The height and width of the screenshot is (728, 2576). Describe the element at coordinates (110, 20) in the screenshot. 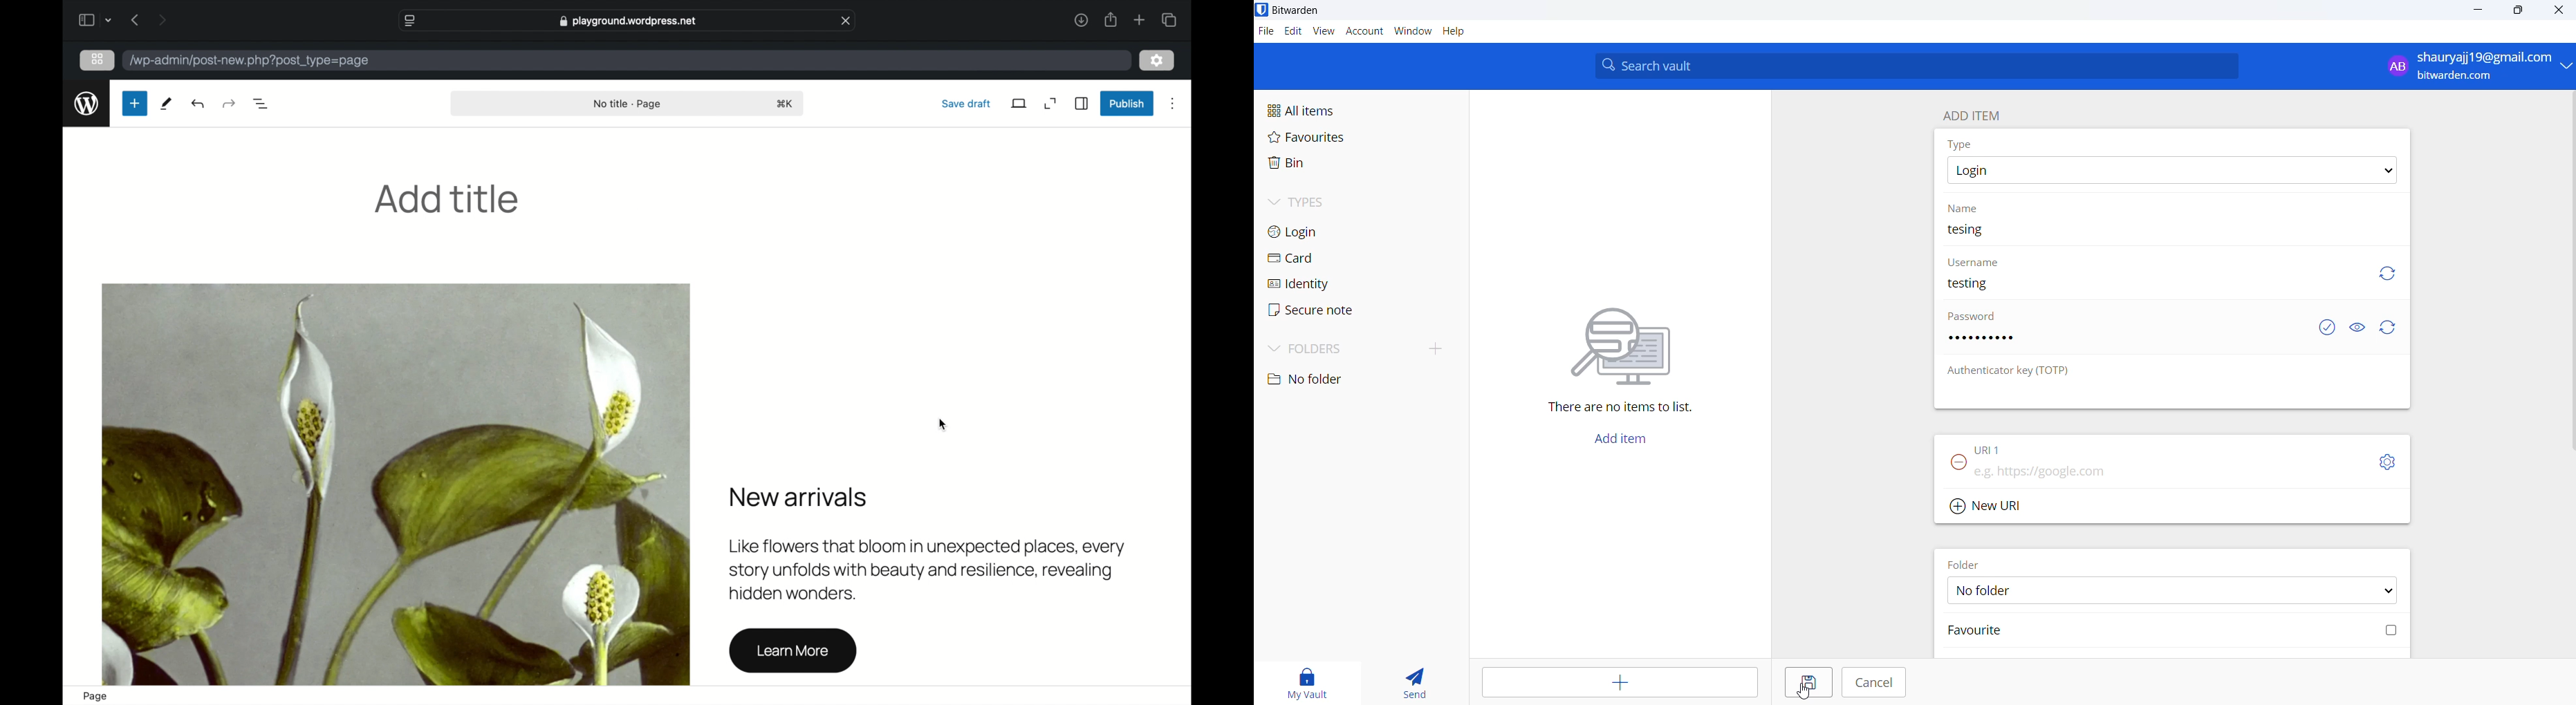

I see `dropdown` at that location.